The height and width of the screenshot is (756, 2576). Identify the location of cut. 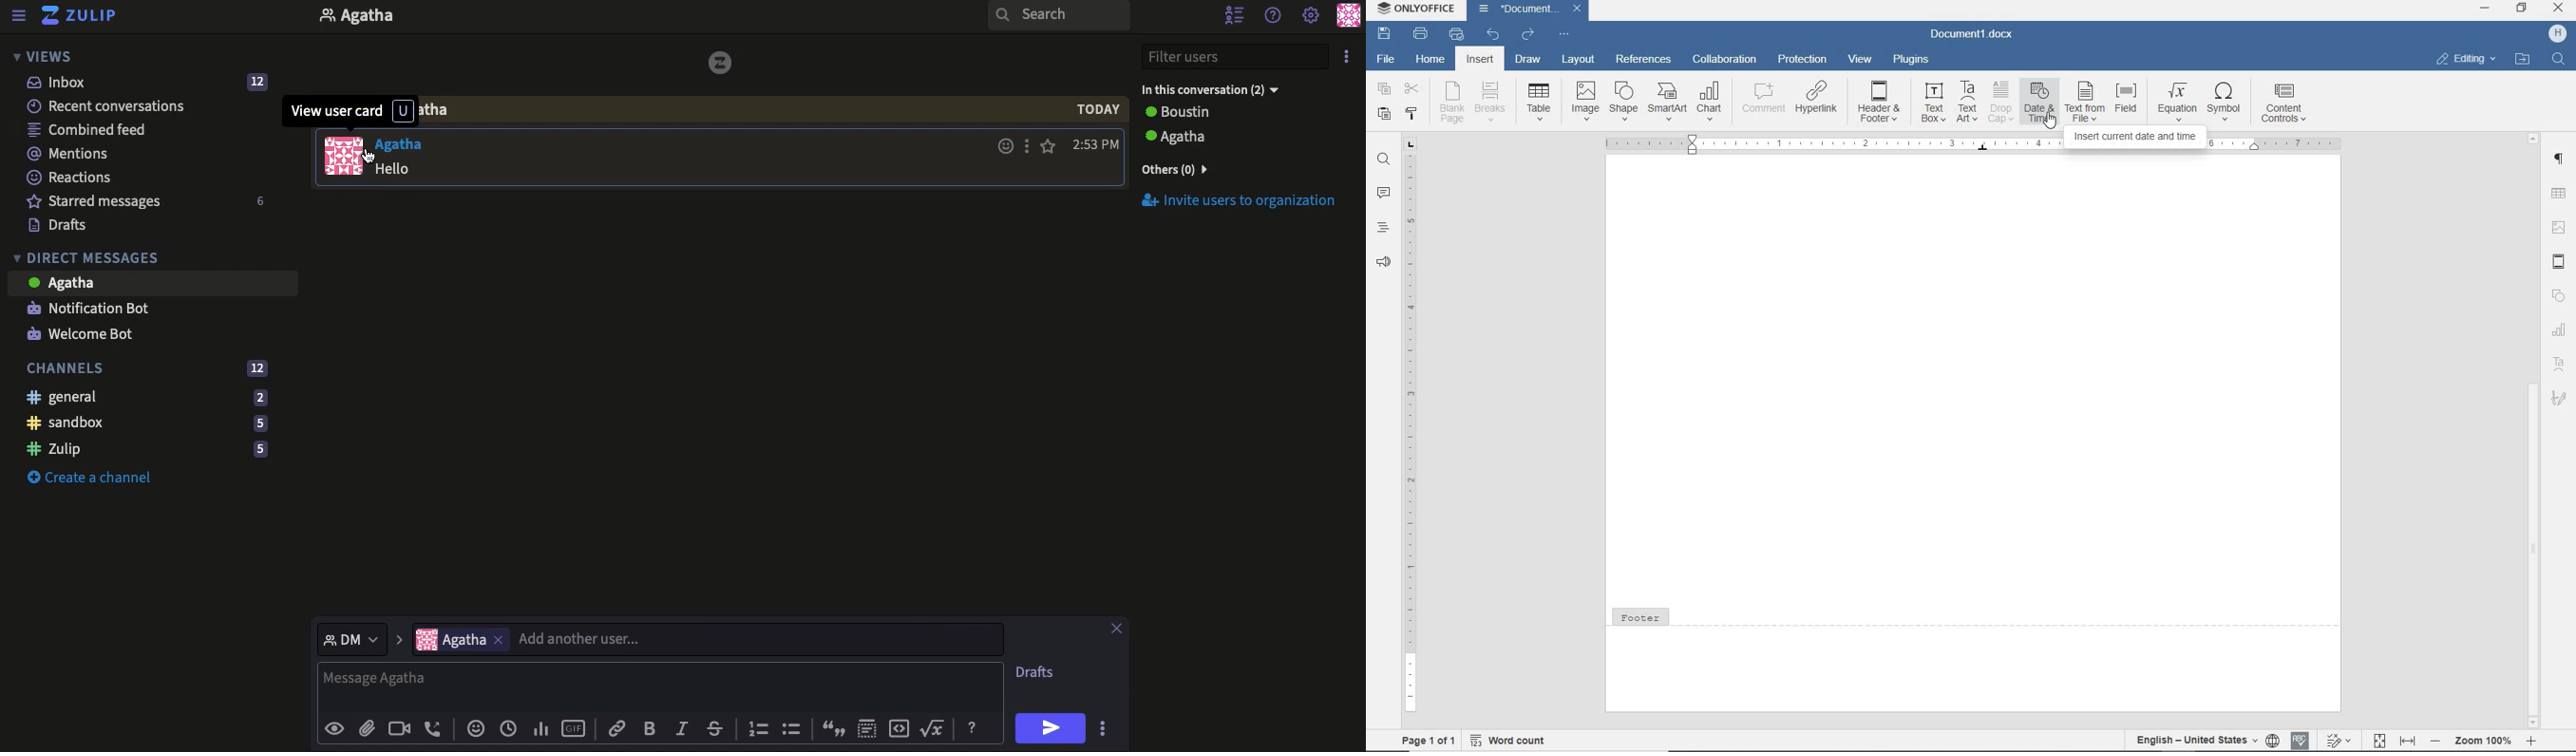
(1411, 89).